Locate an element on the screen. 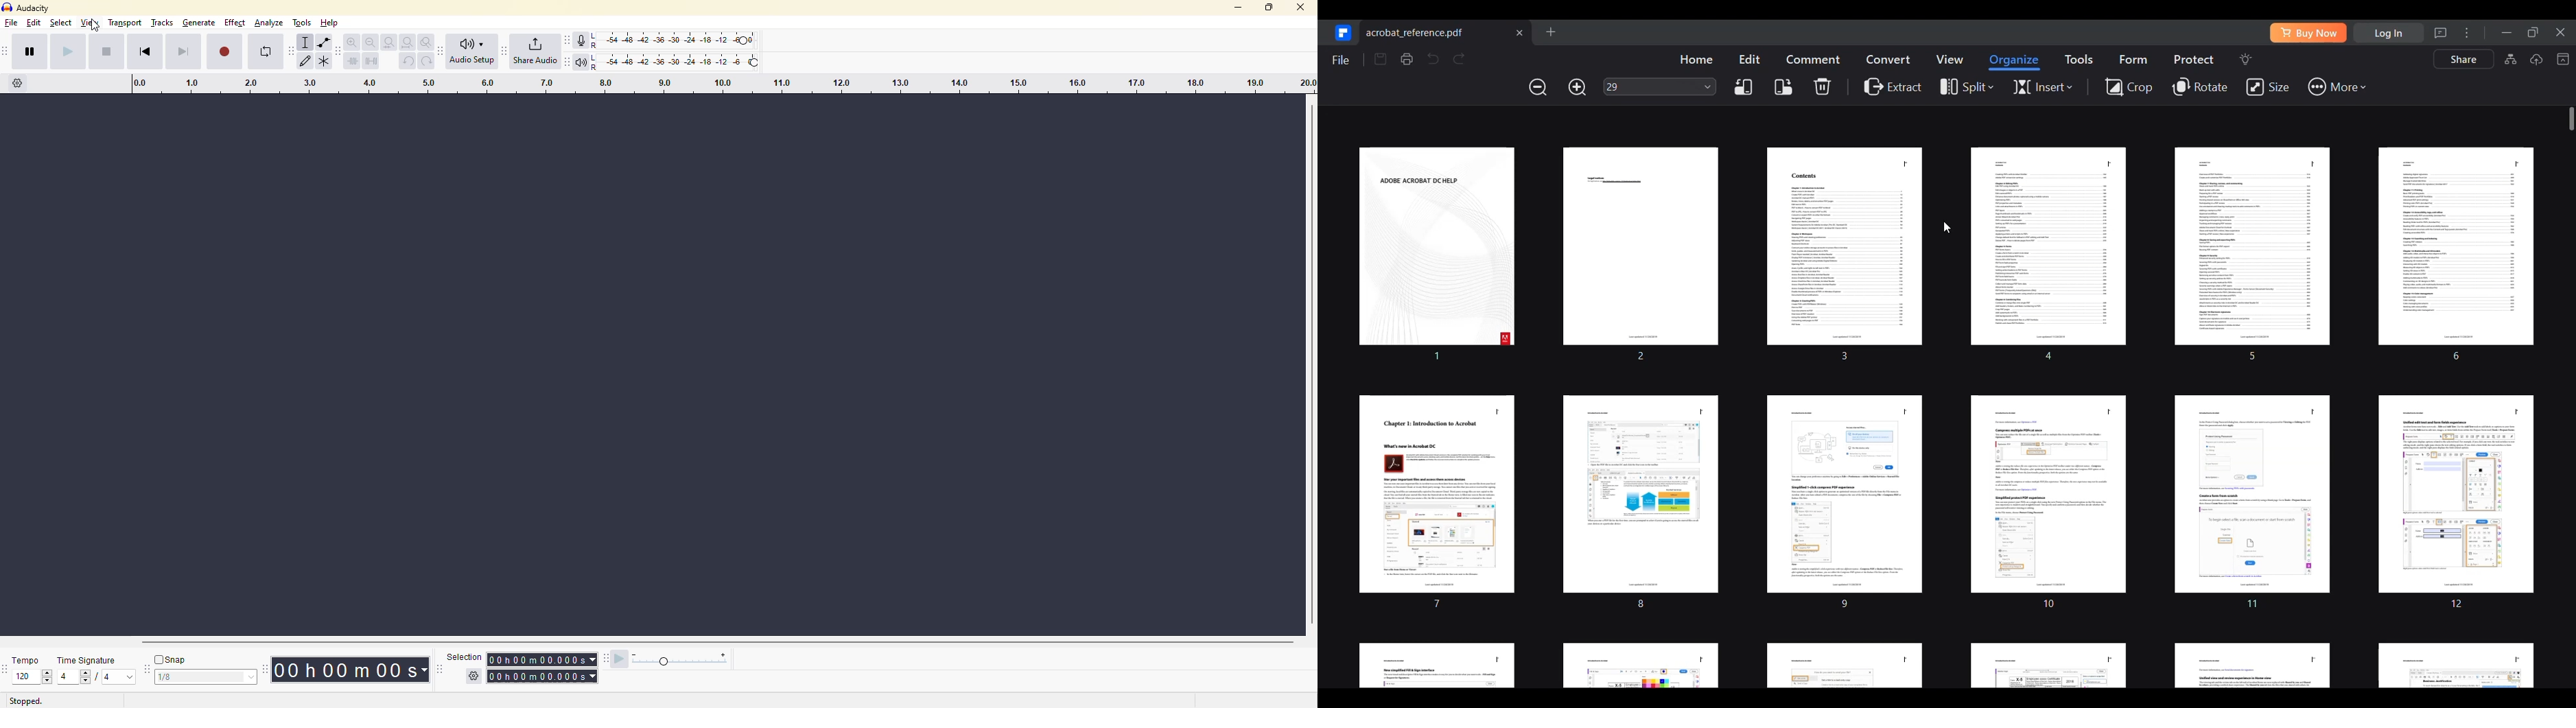  selection is located at coordinates (459, 659).